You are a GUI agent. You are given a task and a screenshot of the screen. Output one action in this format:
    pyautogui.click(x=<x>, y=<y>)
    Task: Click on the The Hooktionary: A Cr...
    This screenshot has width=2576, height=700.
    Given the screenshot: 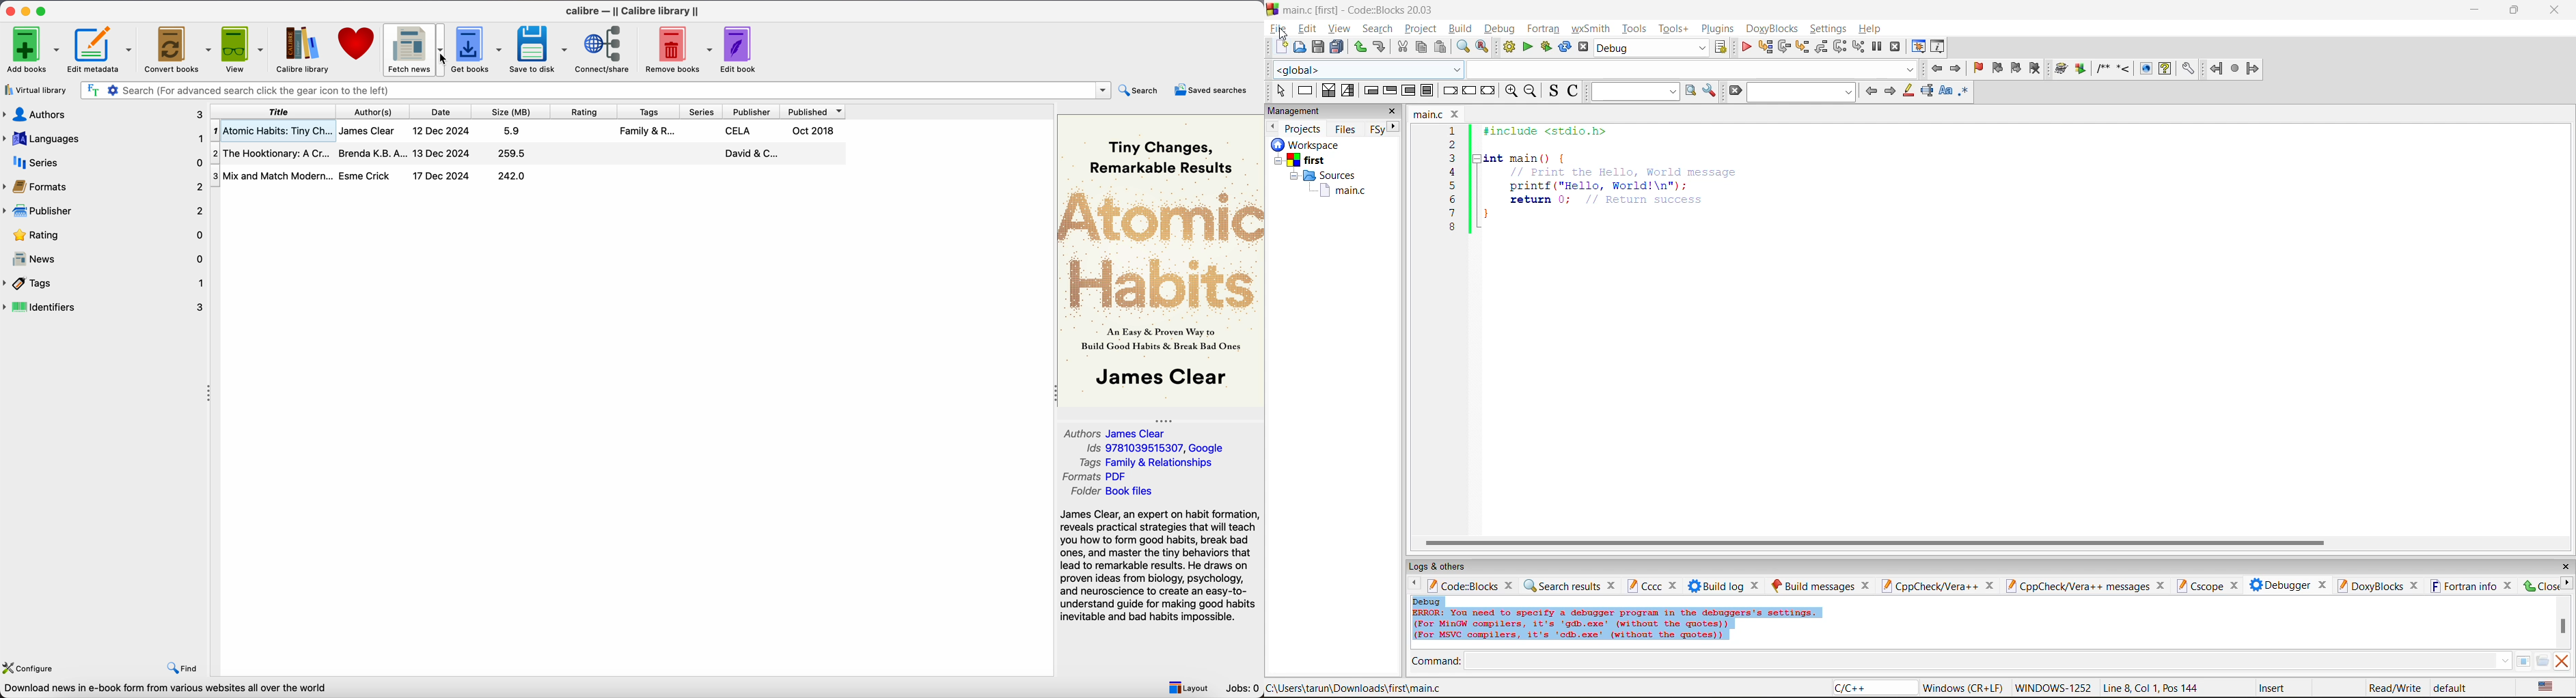 What is the action you would take?
    pyautogui.click(x=271, y=153)
    